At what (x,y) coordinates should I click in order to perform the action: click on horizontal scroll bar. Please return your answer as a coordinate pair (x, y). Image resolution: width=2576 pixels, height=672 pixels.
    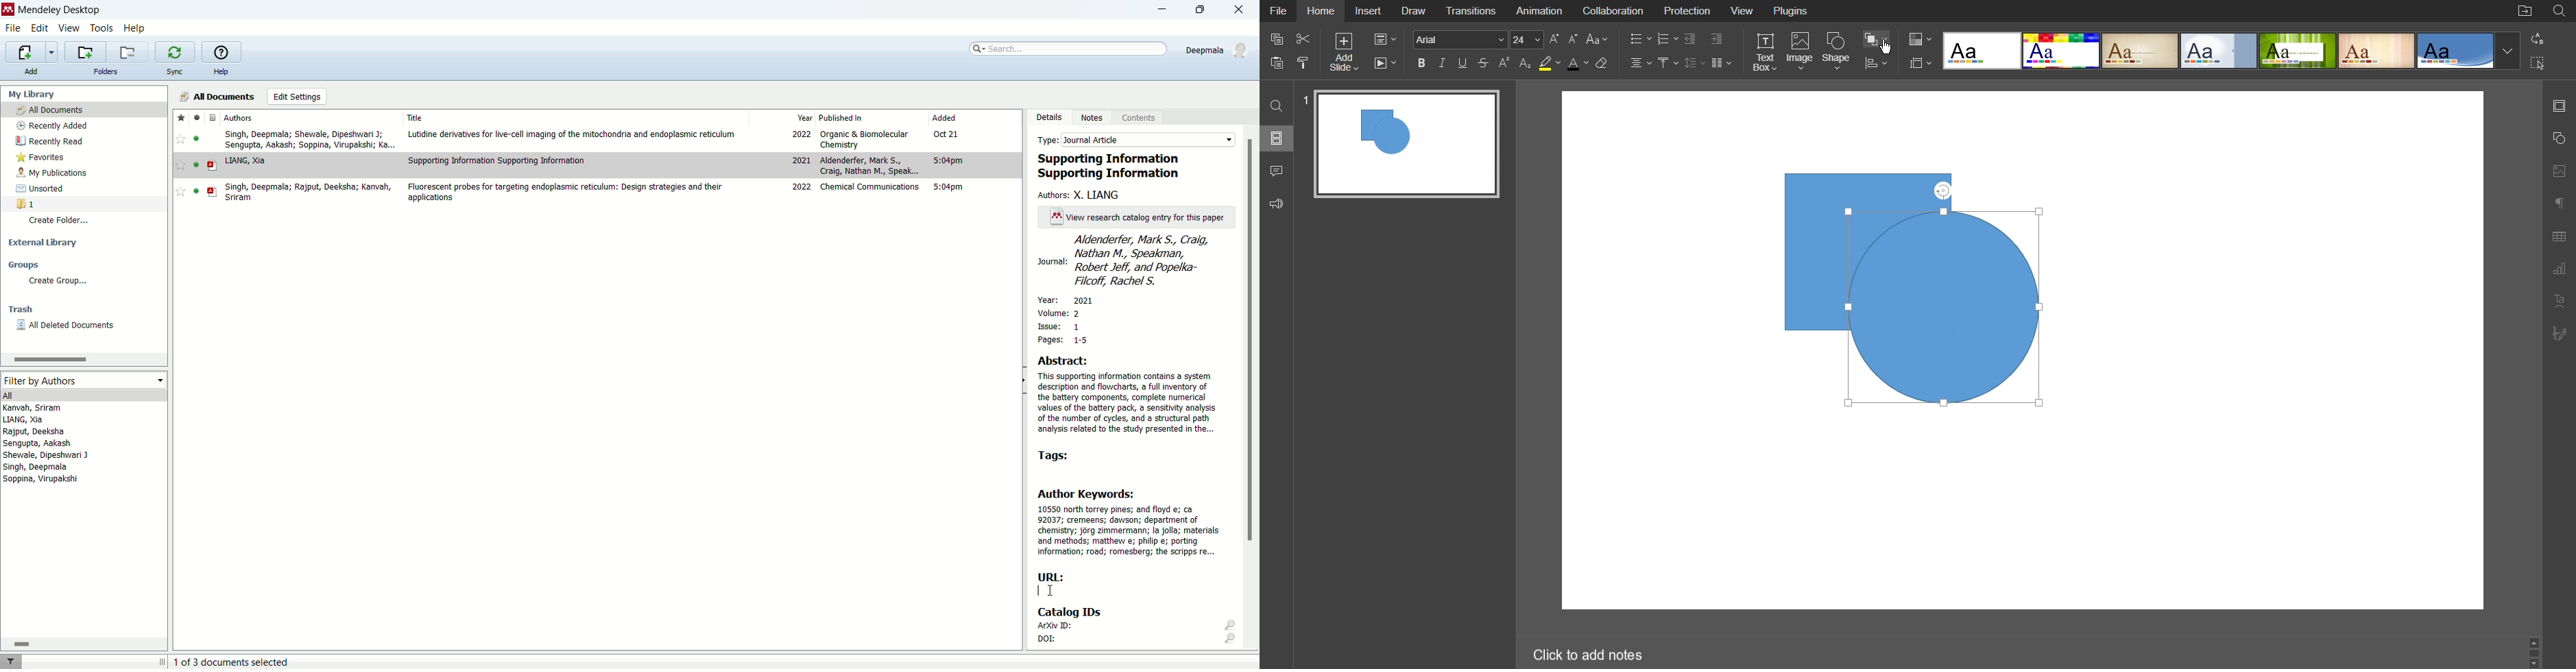
    Looking at the image, I should click on (83, 359).